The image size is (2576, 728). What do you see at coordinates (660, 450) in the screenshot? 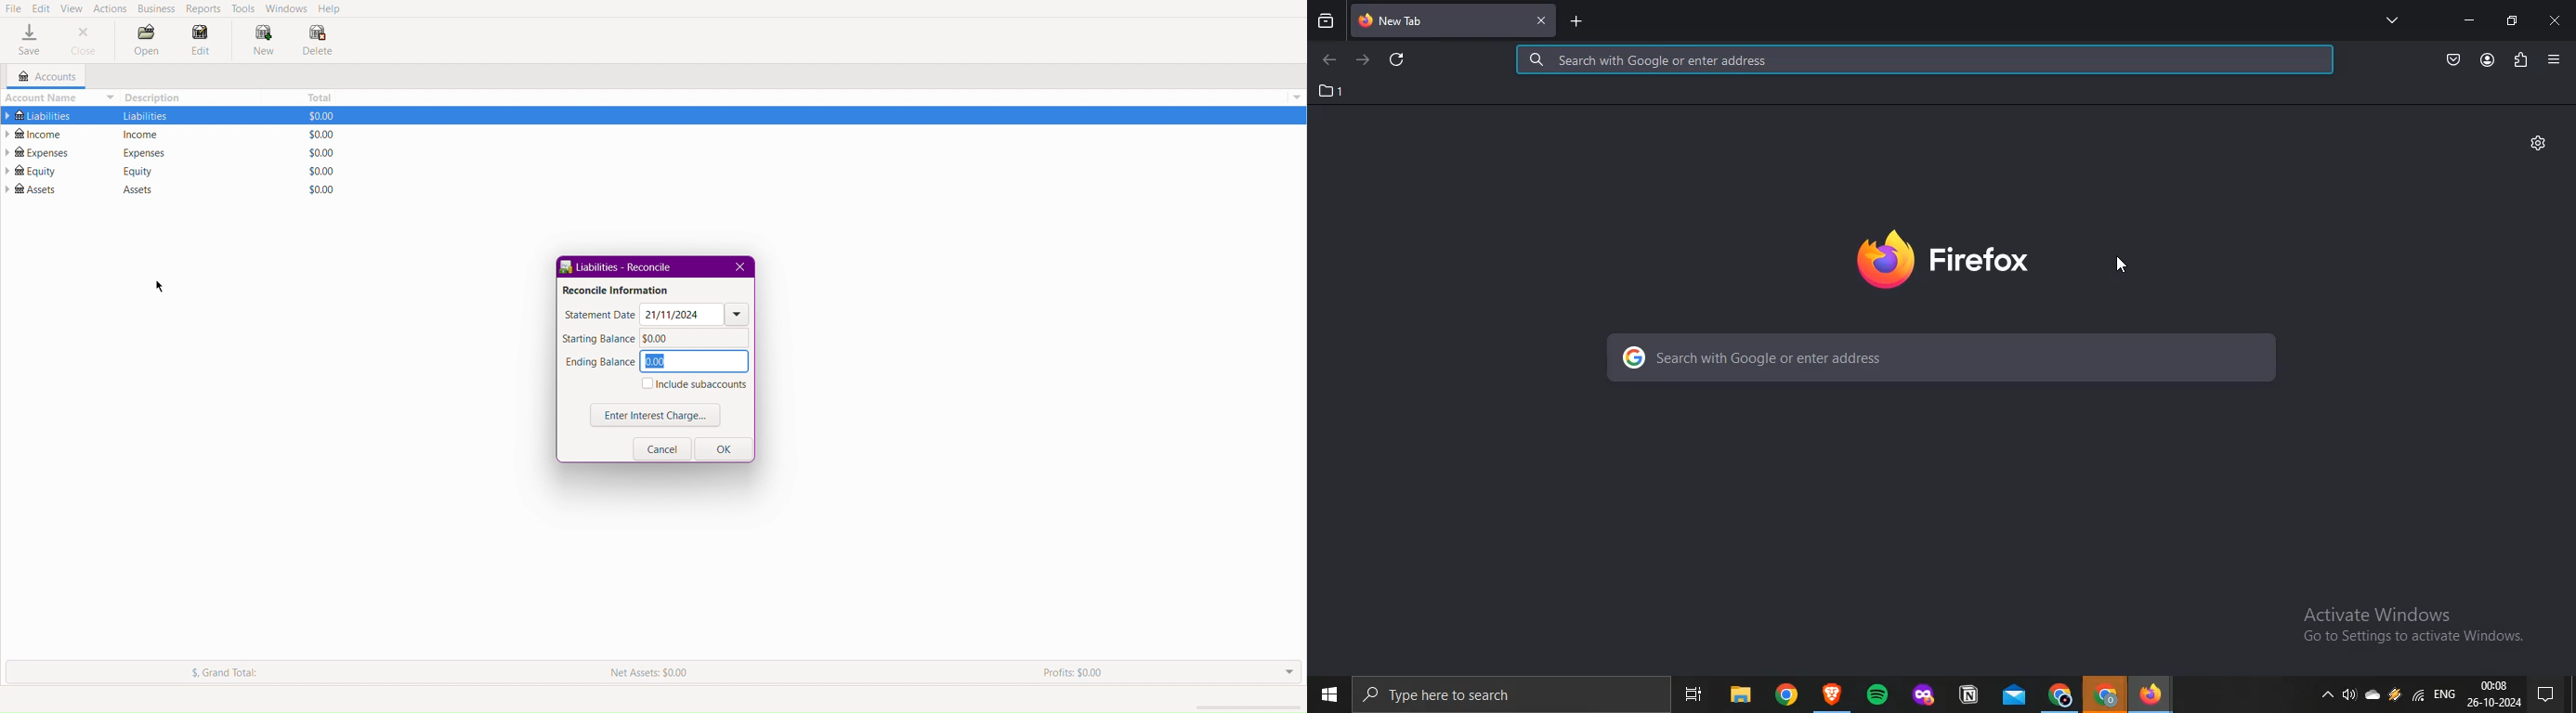
I see `Cancel ` at bounding box center [660, 450].